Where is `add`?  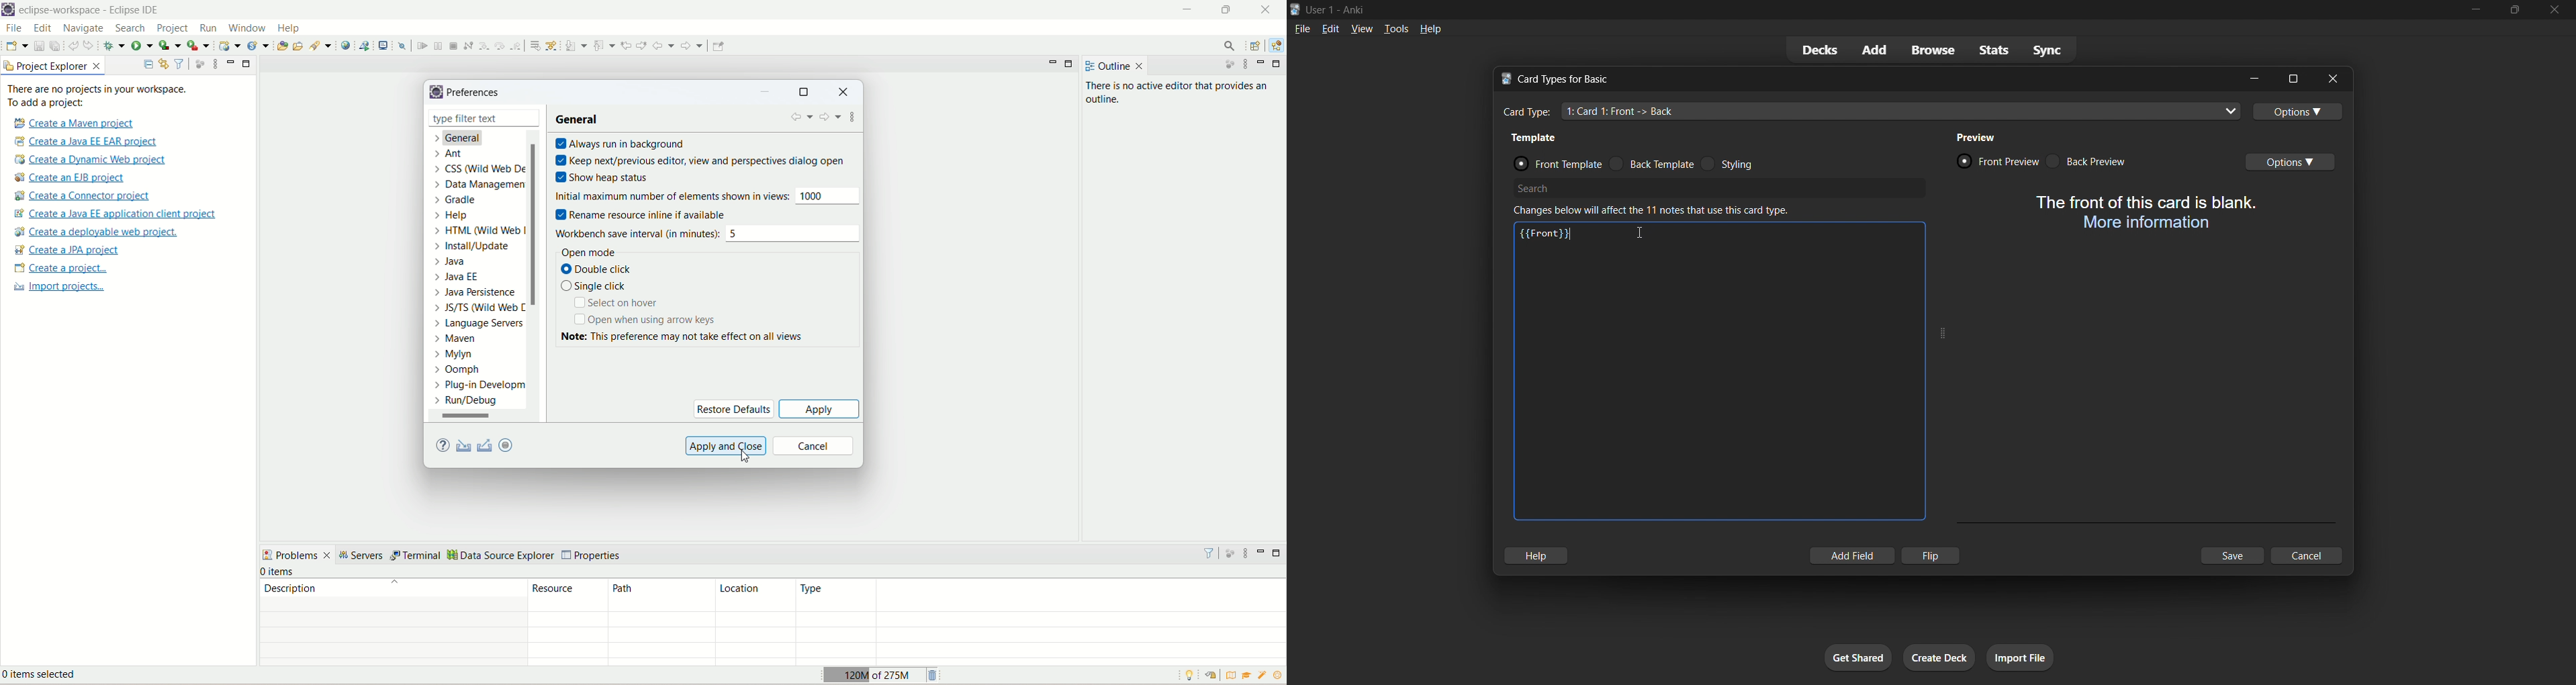 add is located at coordinates (1871, 48).